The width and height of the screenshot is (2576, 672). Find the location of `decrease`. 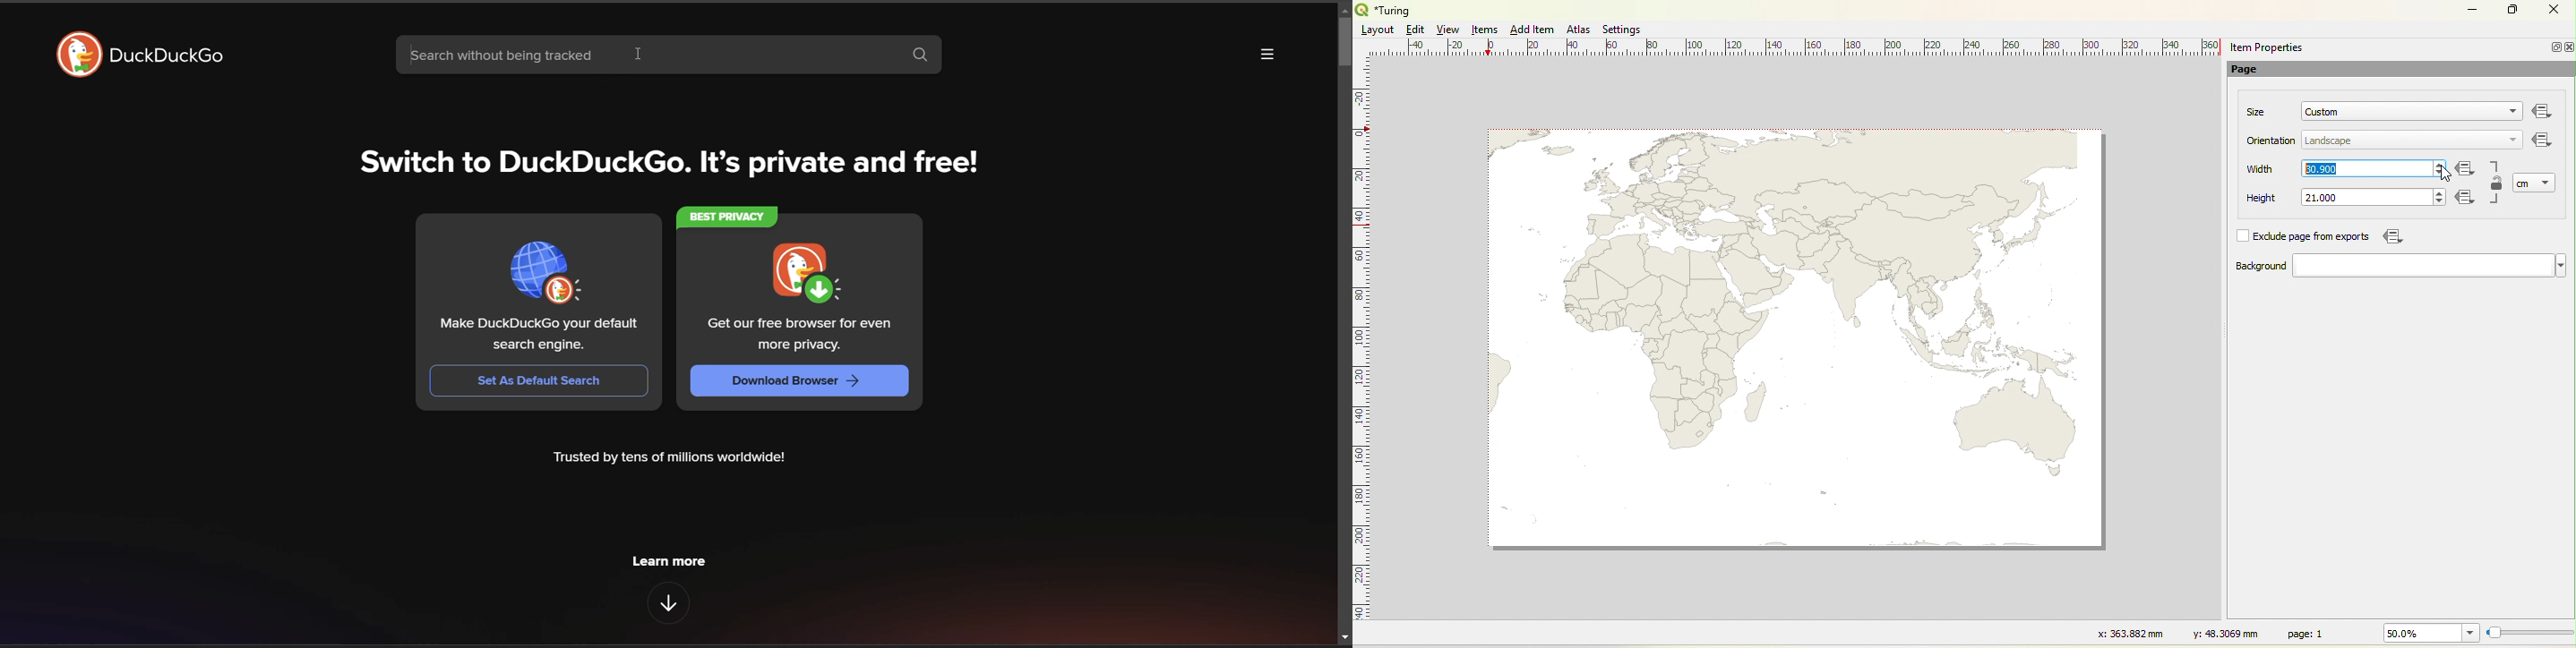

decrease is located at coordinates (2437, 202).